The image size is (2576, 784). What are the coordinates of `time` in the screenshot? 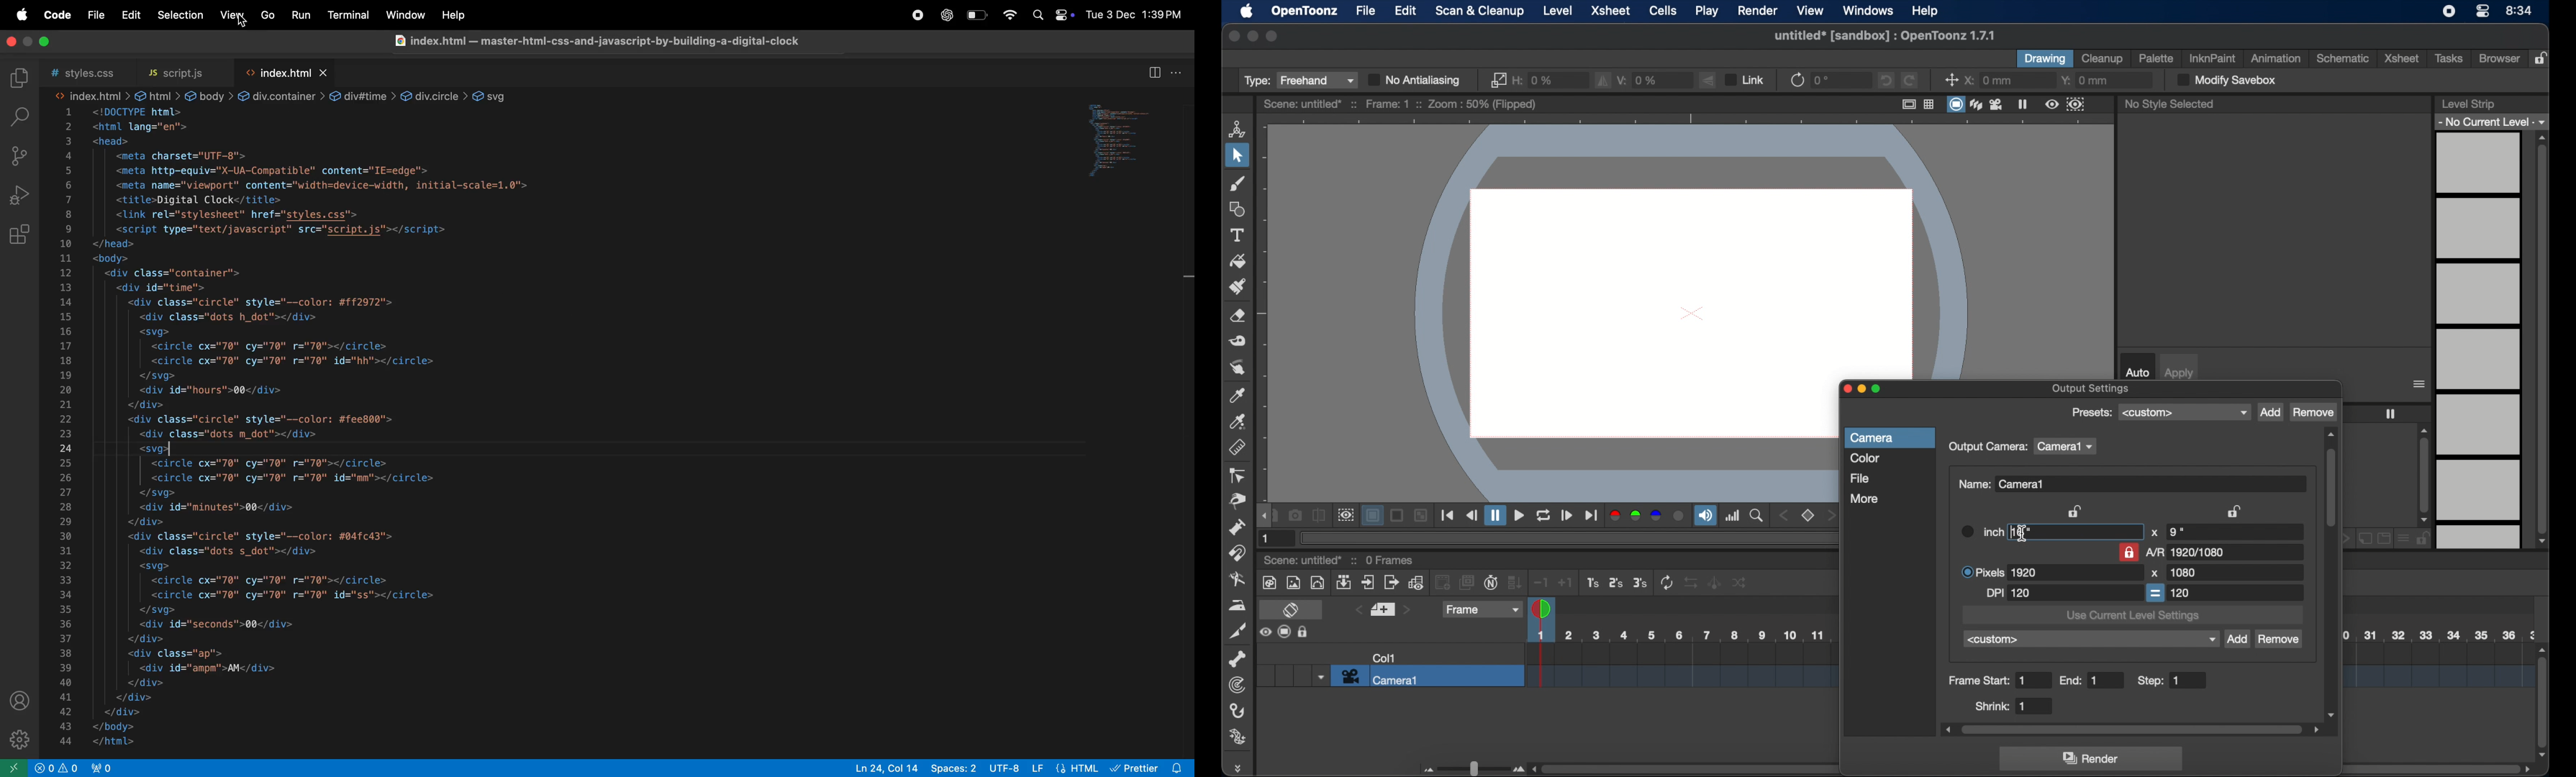 It's located at (2519, 12).